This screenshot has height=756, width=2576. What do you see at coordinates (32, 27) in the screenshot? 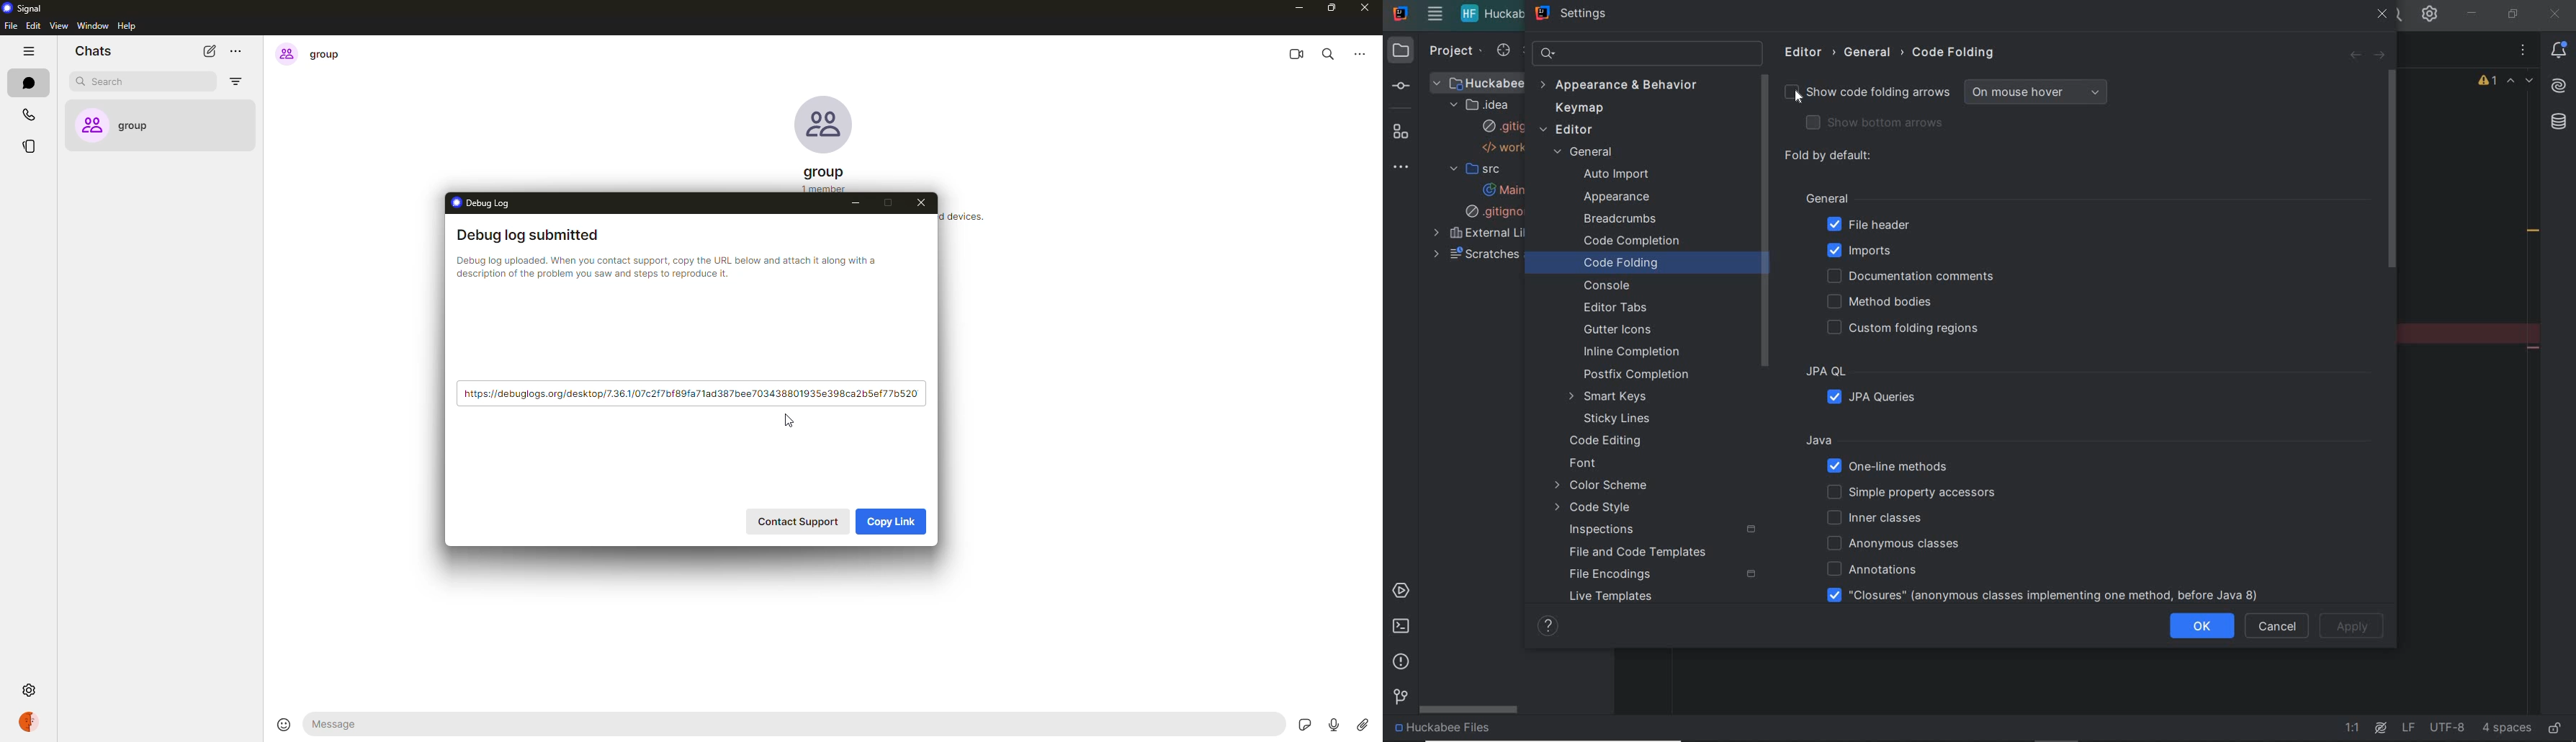
I see `edit` at bounding box center [32, 27].